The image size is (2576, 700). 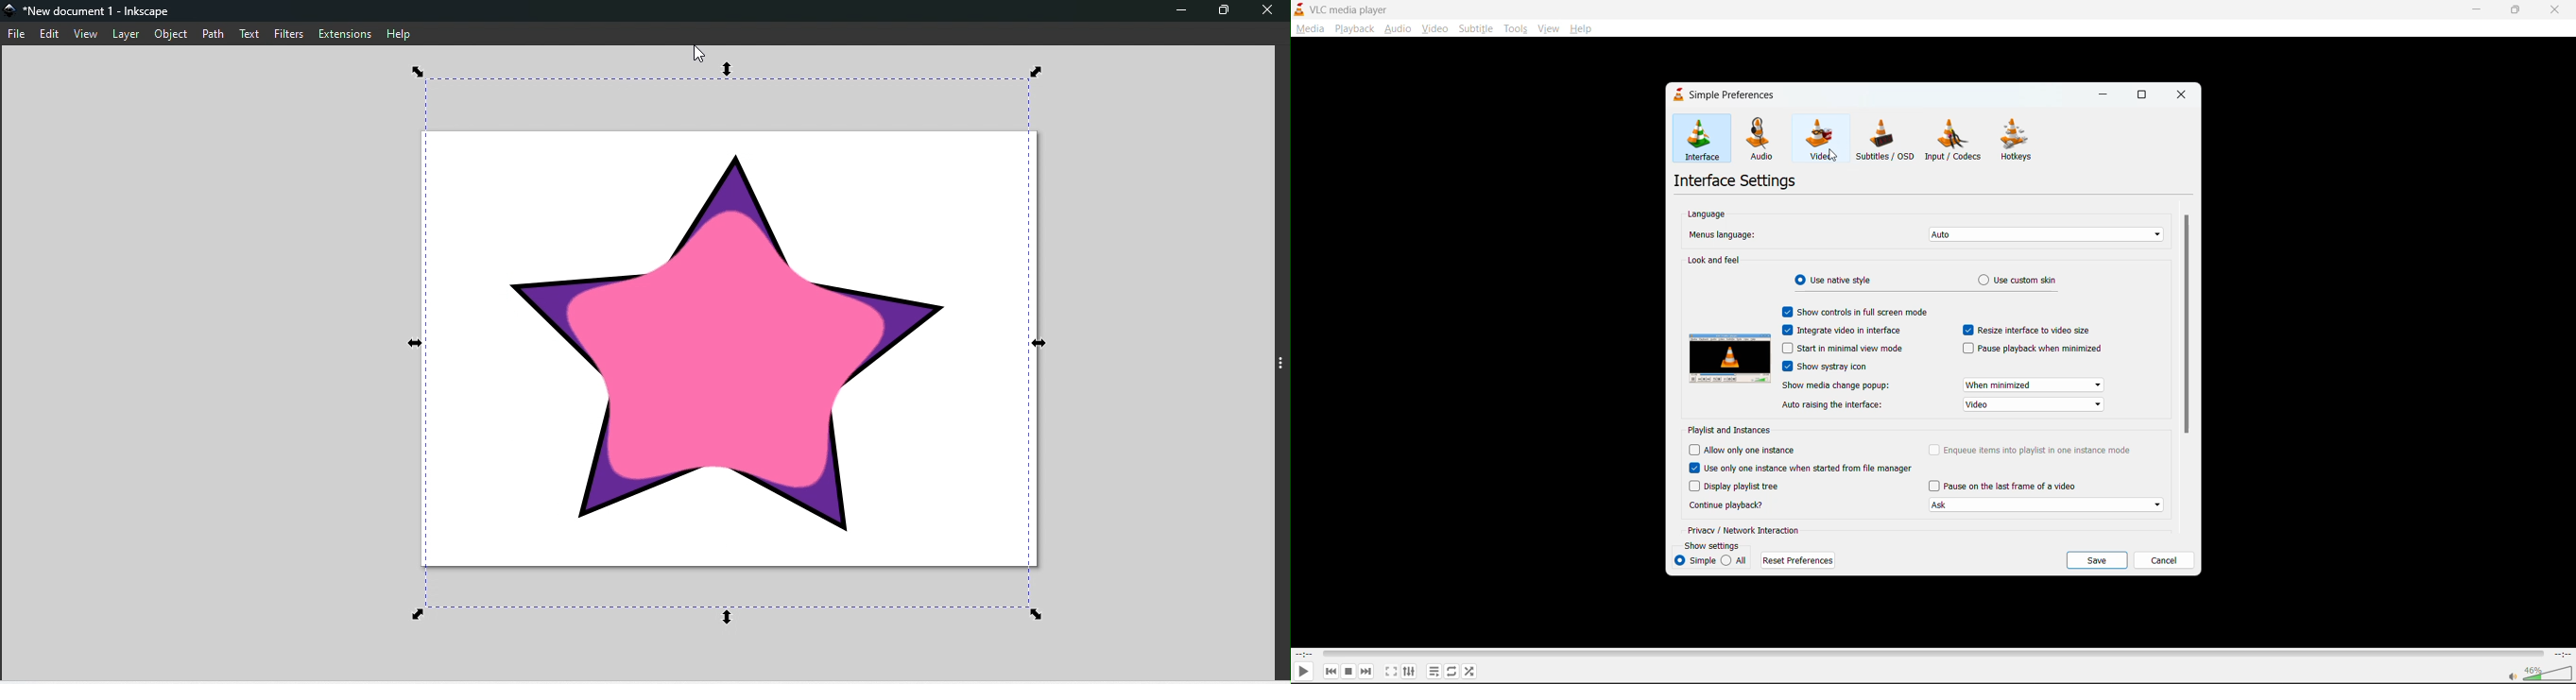 I want to click on all, so click(x=1736, y=560).